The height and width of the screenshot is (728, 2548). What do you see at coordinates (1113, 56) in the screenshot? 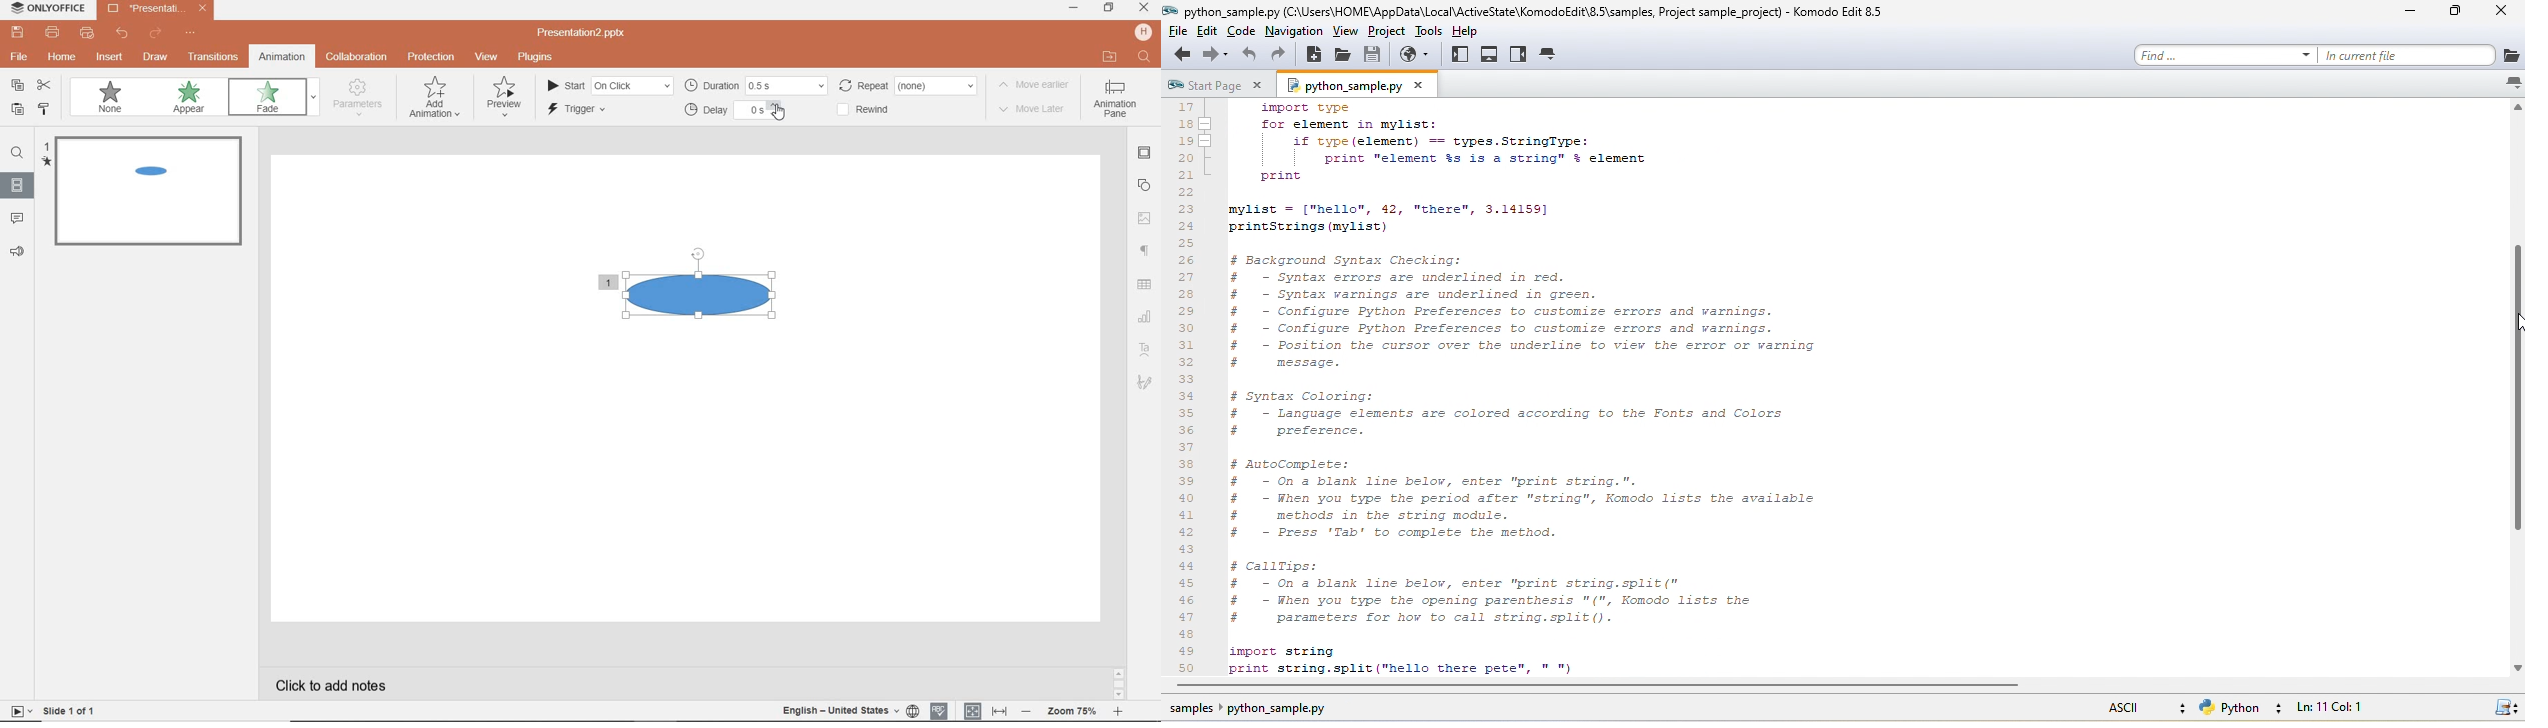
I see `open file location` at bounding box center [1113, 56].